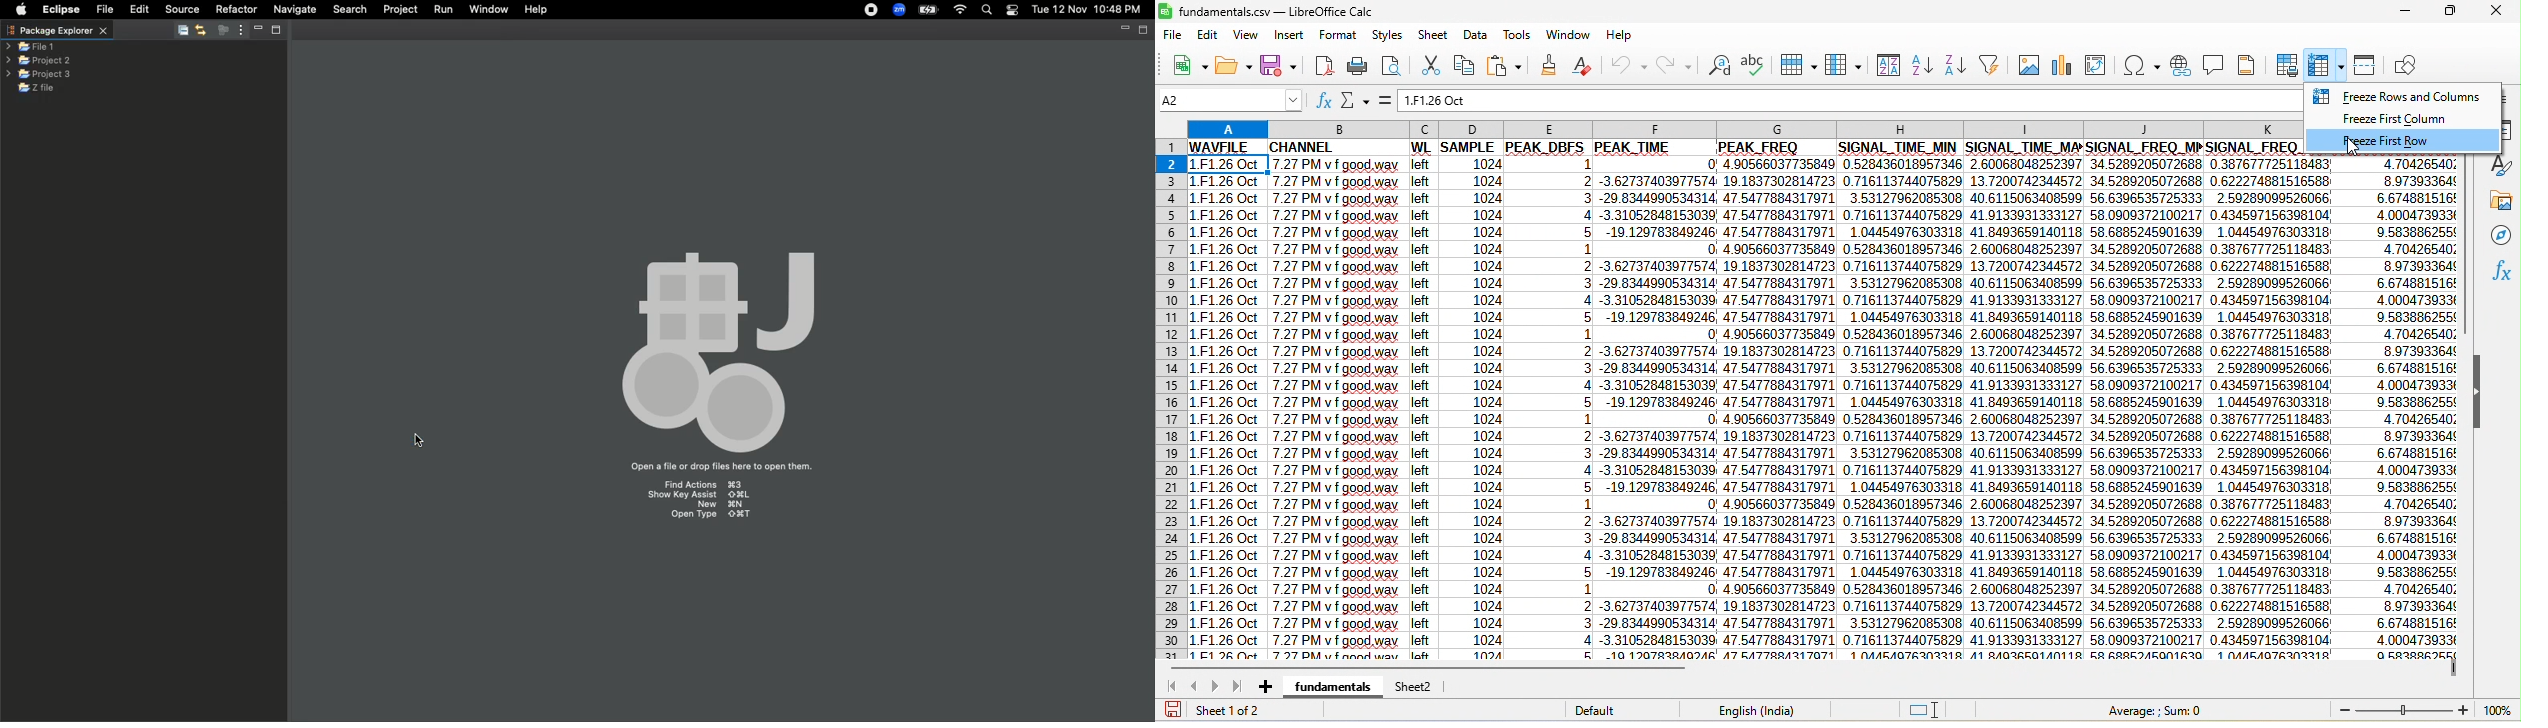 The width and height of the screenshot is (2548, 728). What do you see at coordinates (2401, 94) in the screenshot?
I see `freeze rows and columns` at bounding box center [2401, 94].